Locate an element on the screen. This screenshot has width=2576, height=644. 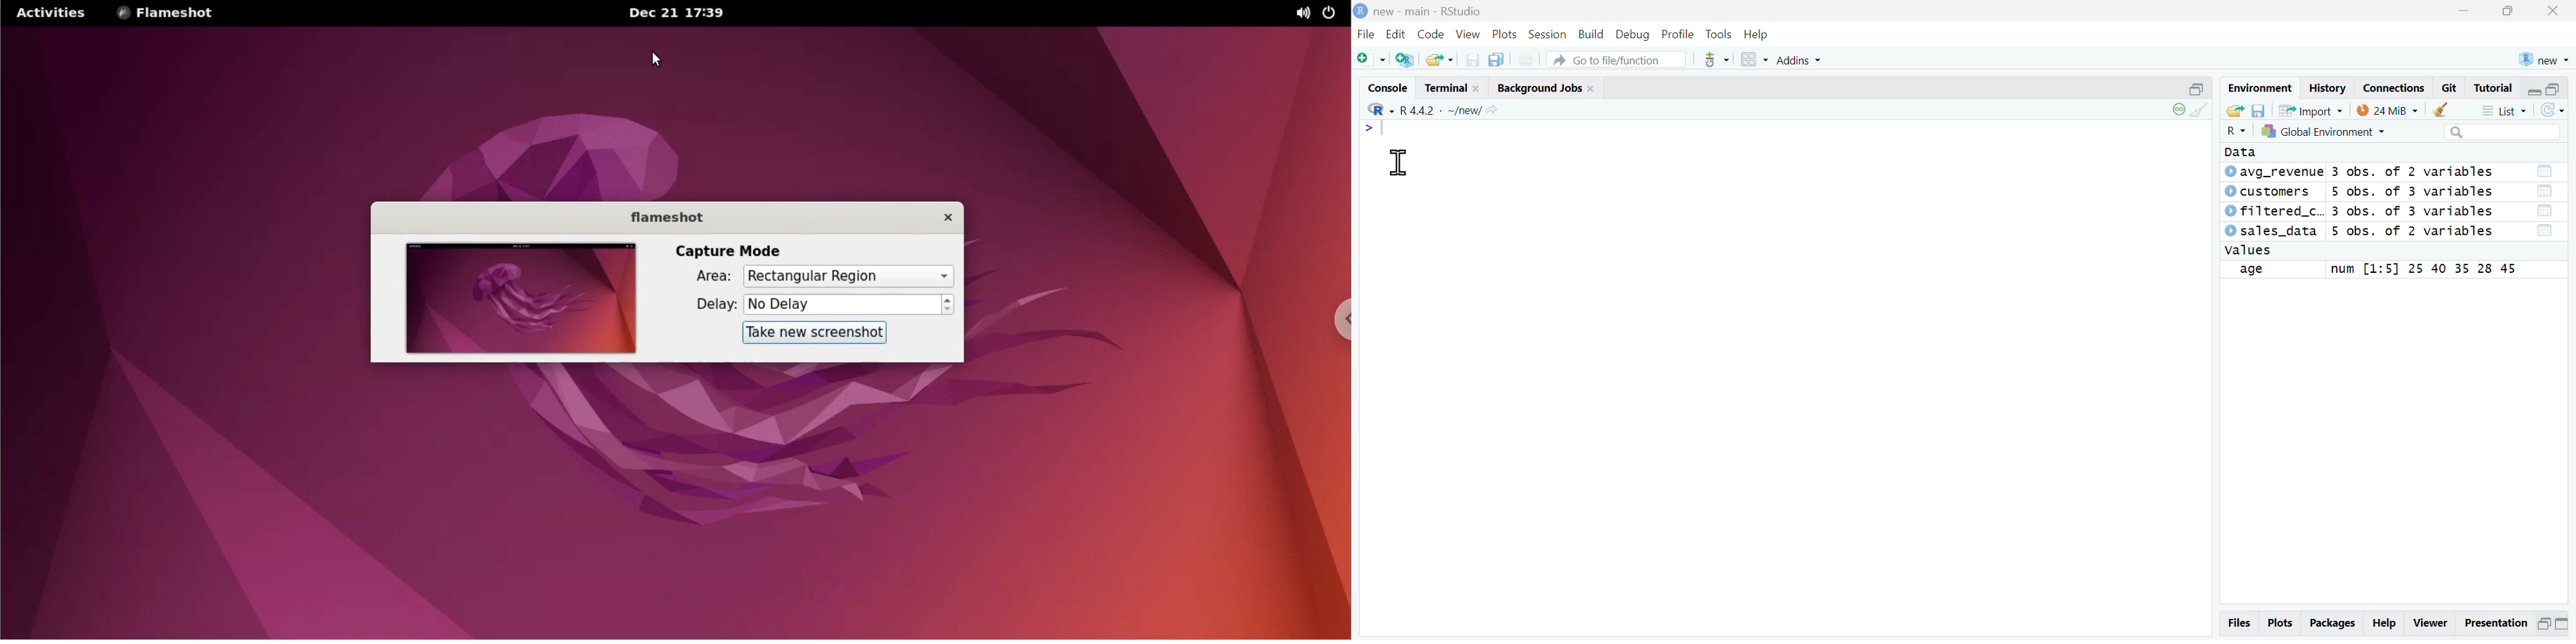
List is located at coordinates (2503, 110).